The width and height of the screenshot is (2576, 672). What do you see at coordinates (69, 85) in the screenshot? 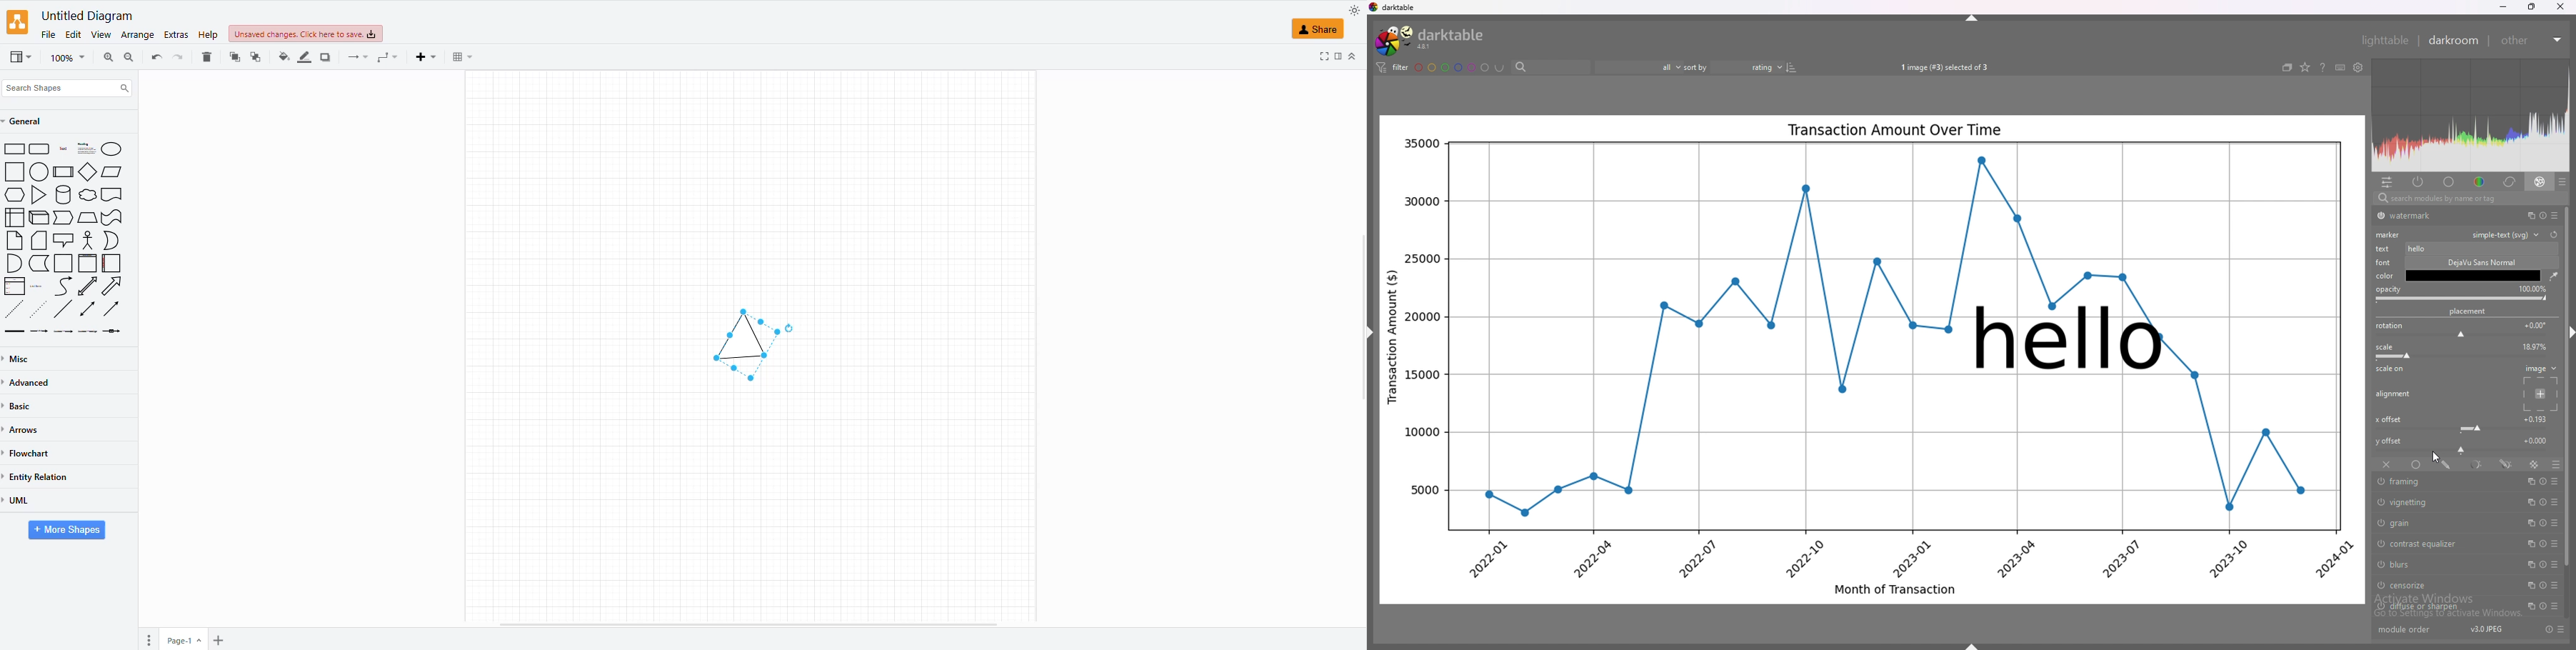
I see `search` at bounding box center [69, 85].